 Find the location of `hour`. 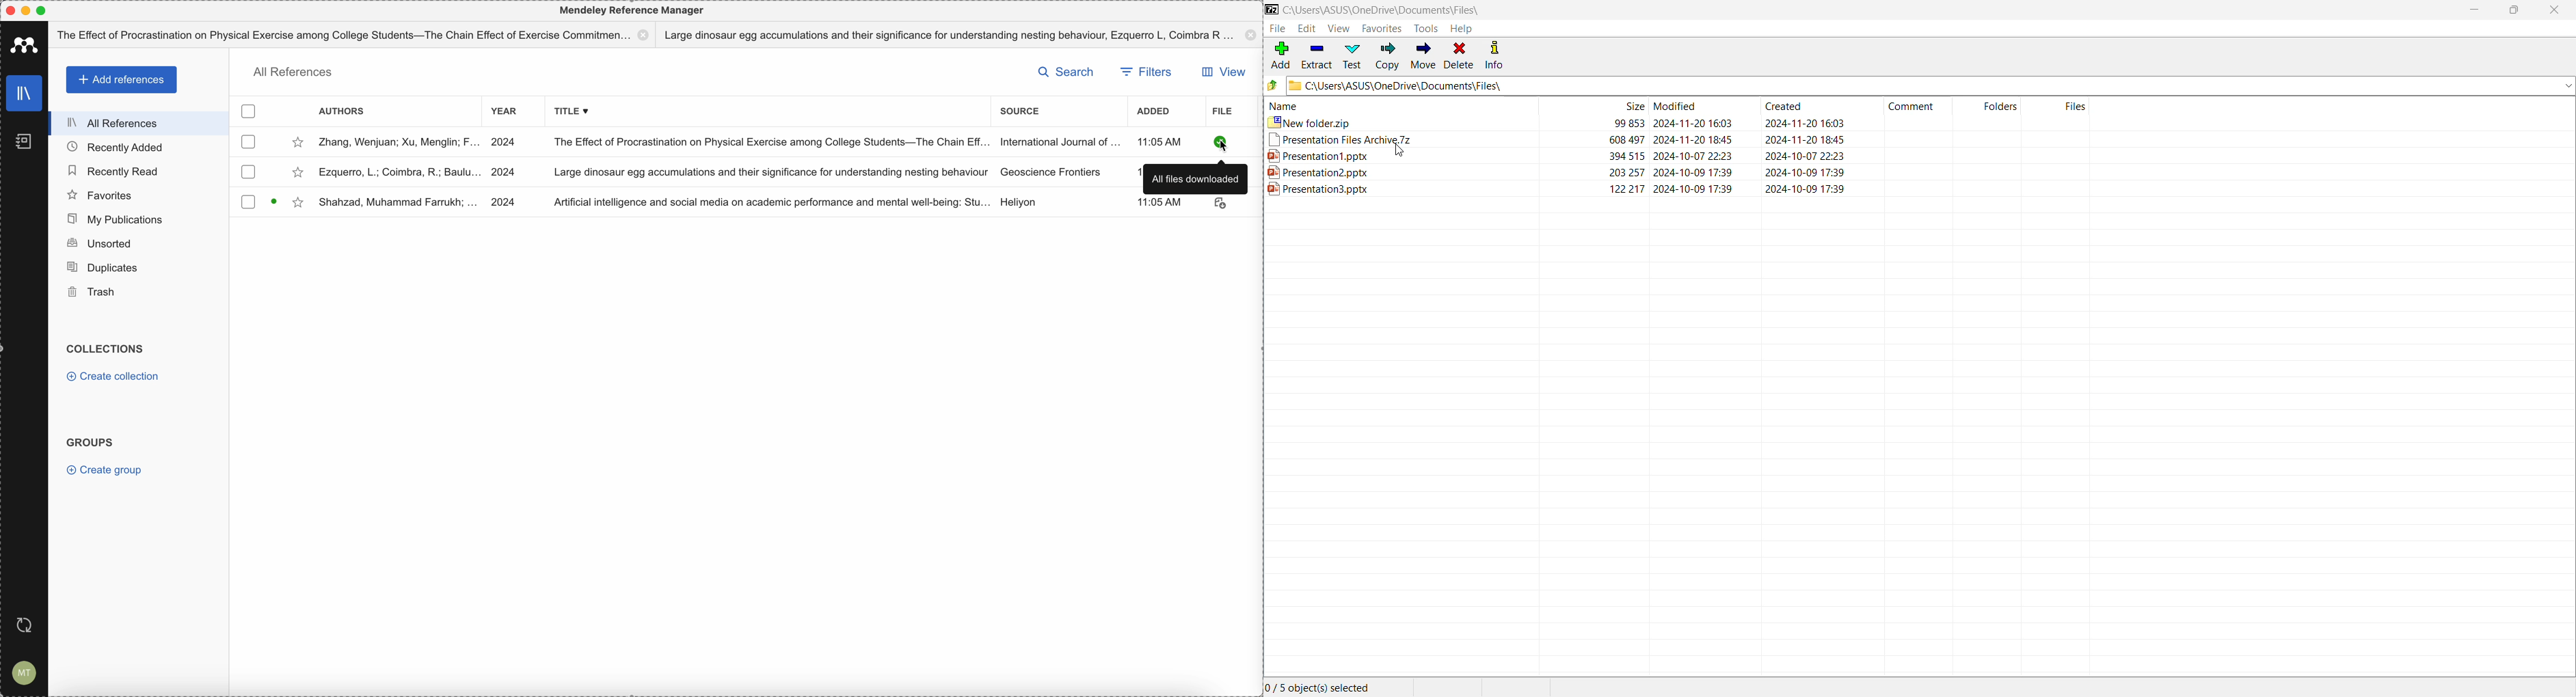

hour is located at coordinates (1160, 141).